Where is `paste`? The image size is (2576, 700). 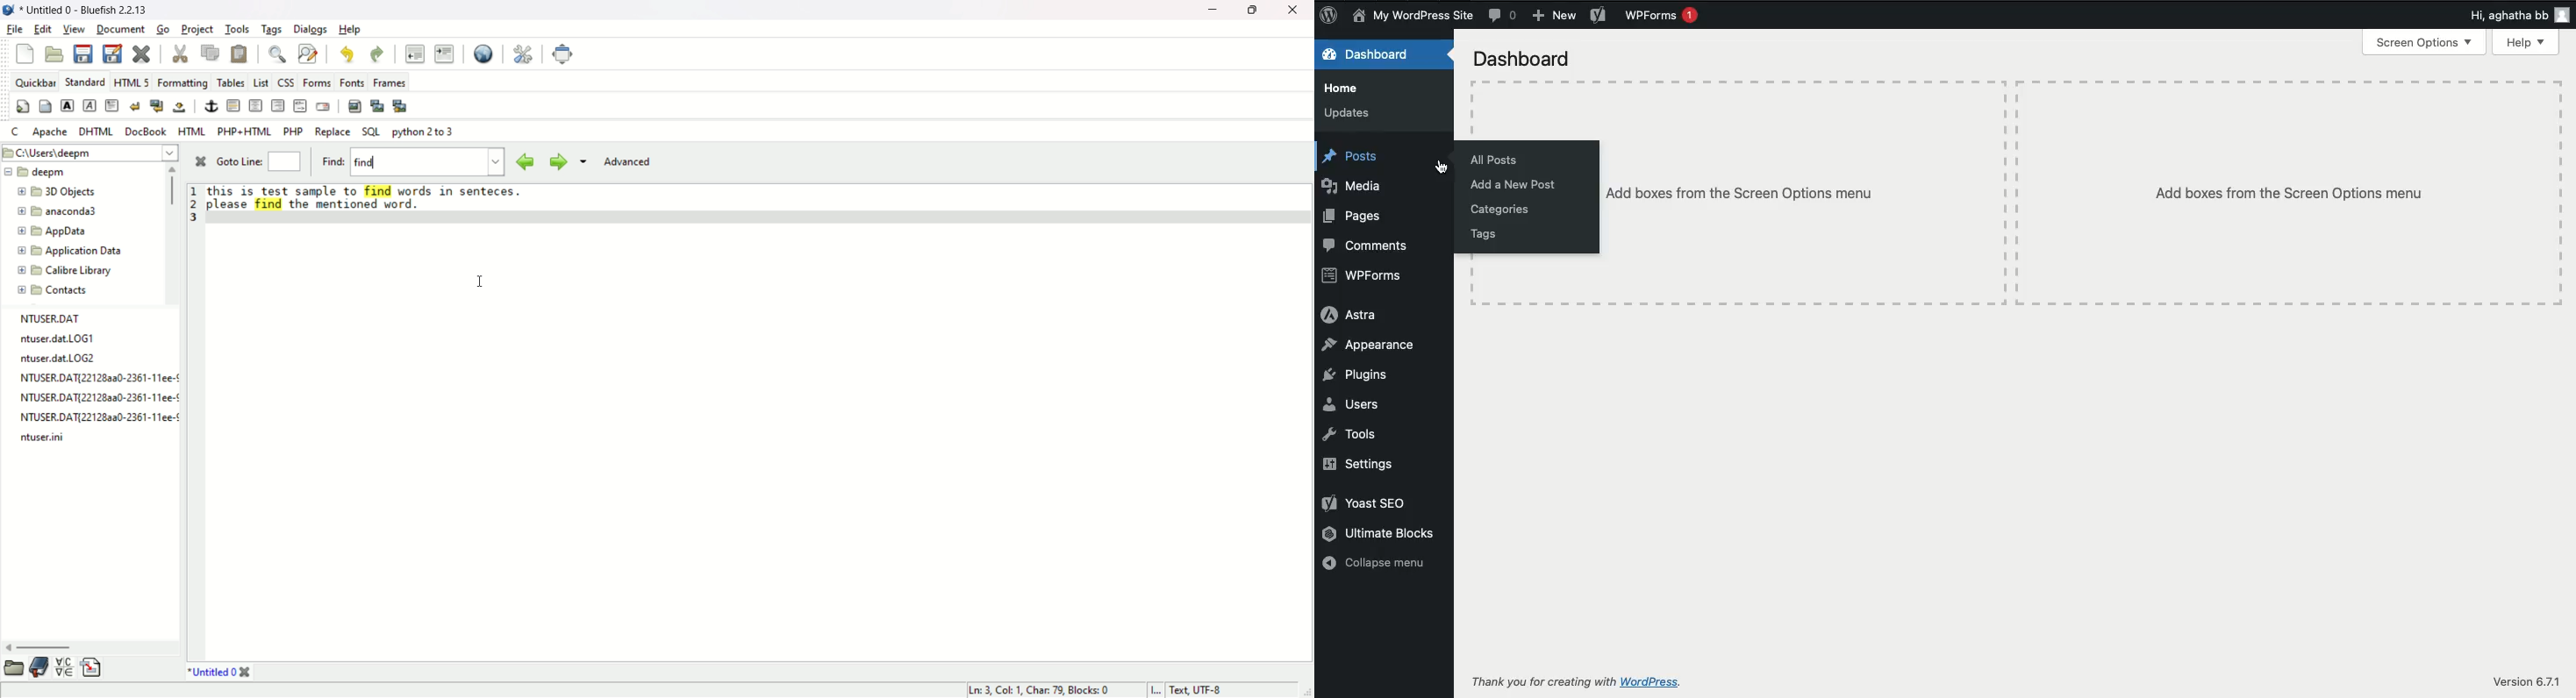
paste is located at coordinates (239, 53).